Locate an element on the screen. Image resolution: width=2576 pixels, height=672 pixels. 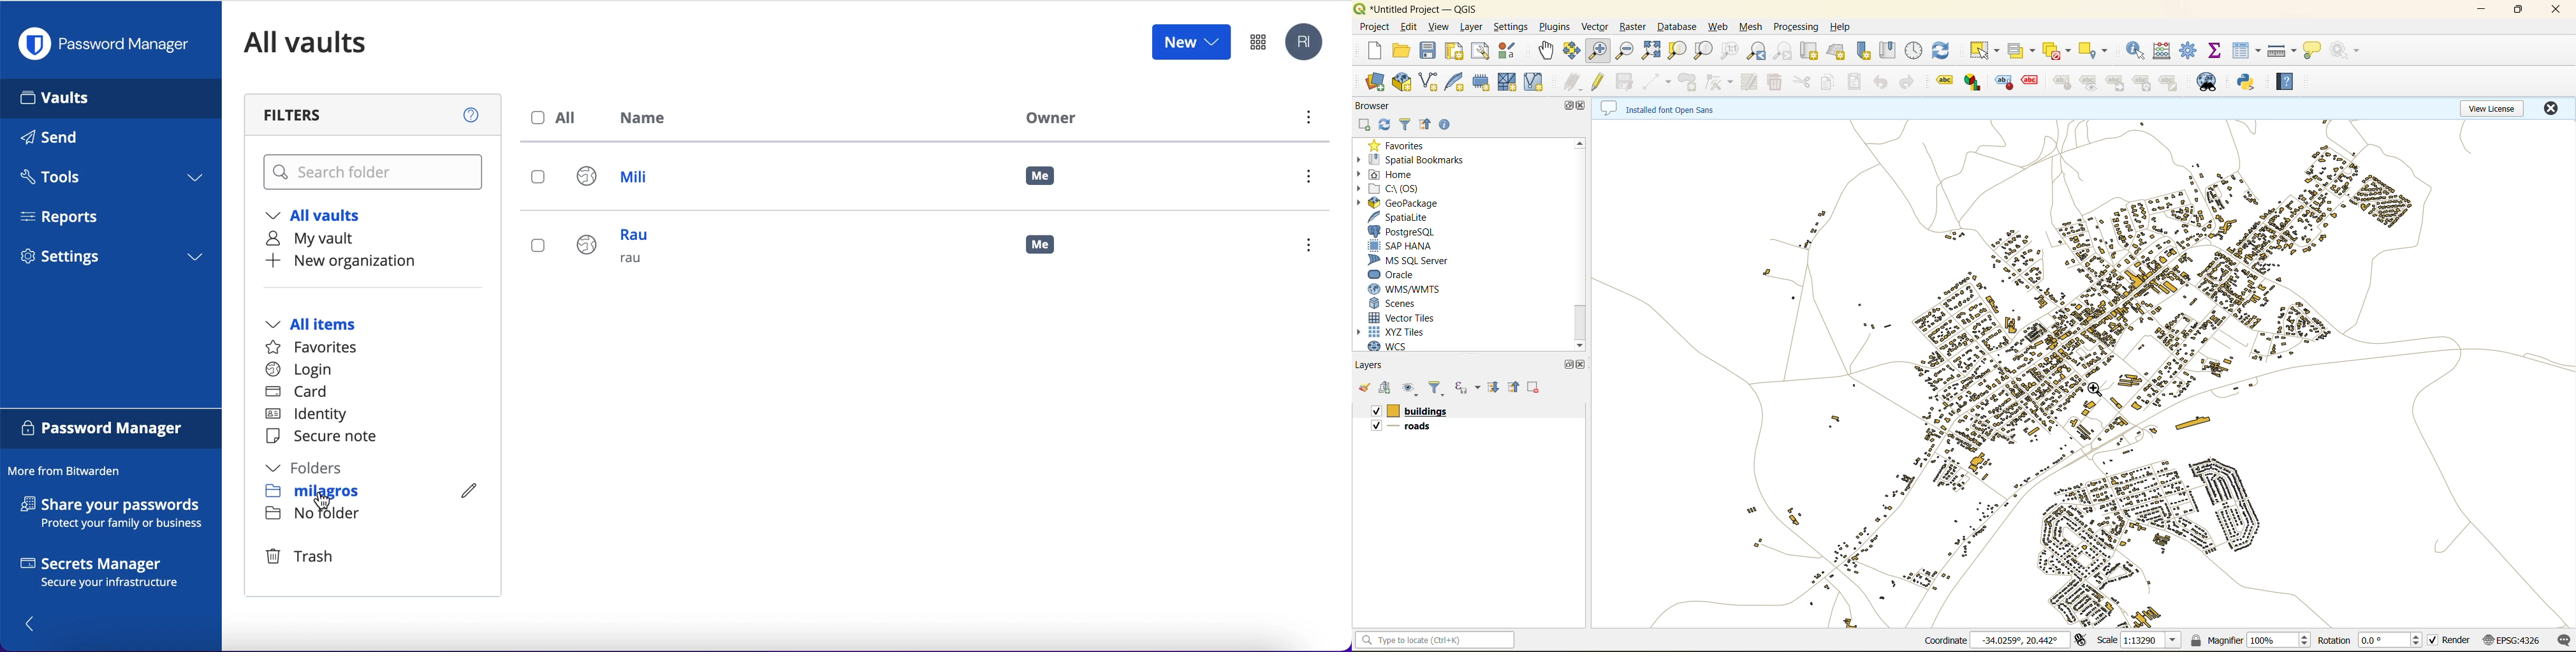
calculator is located at coordinates (2163, 50).